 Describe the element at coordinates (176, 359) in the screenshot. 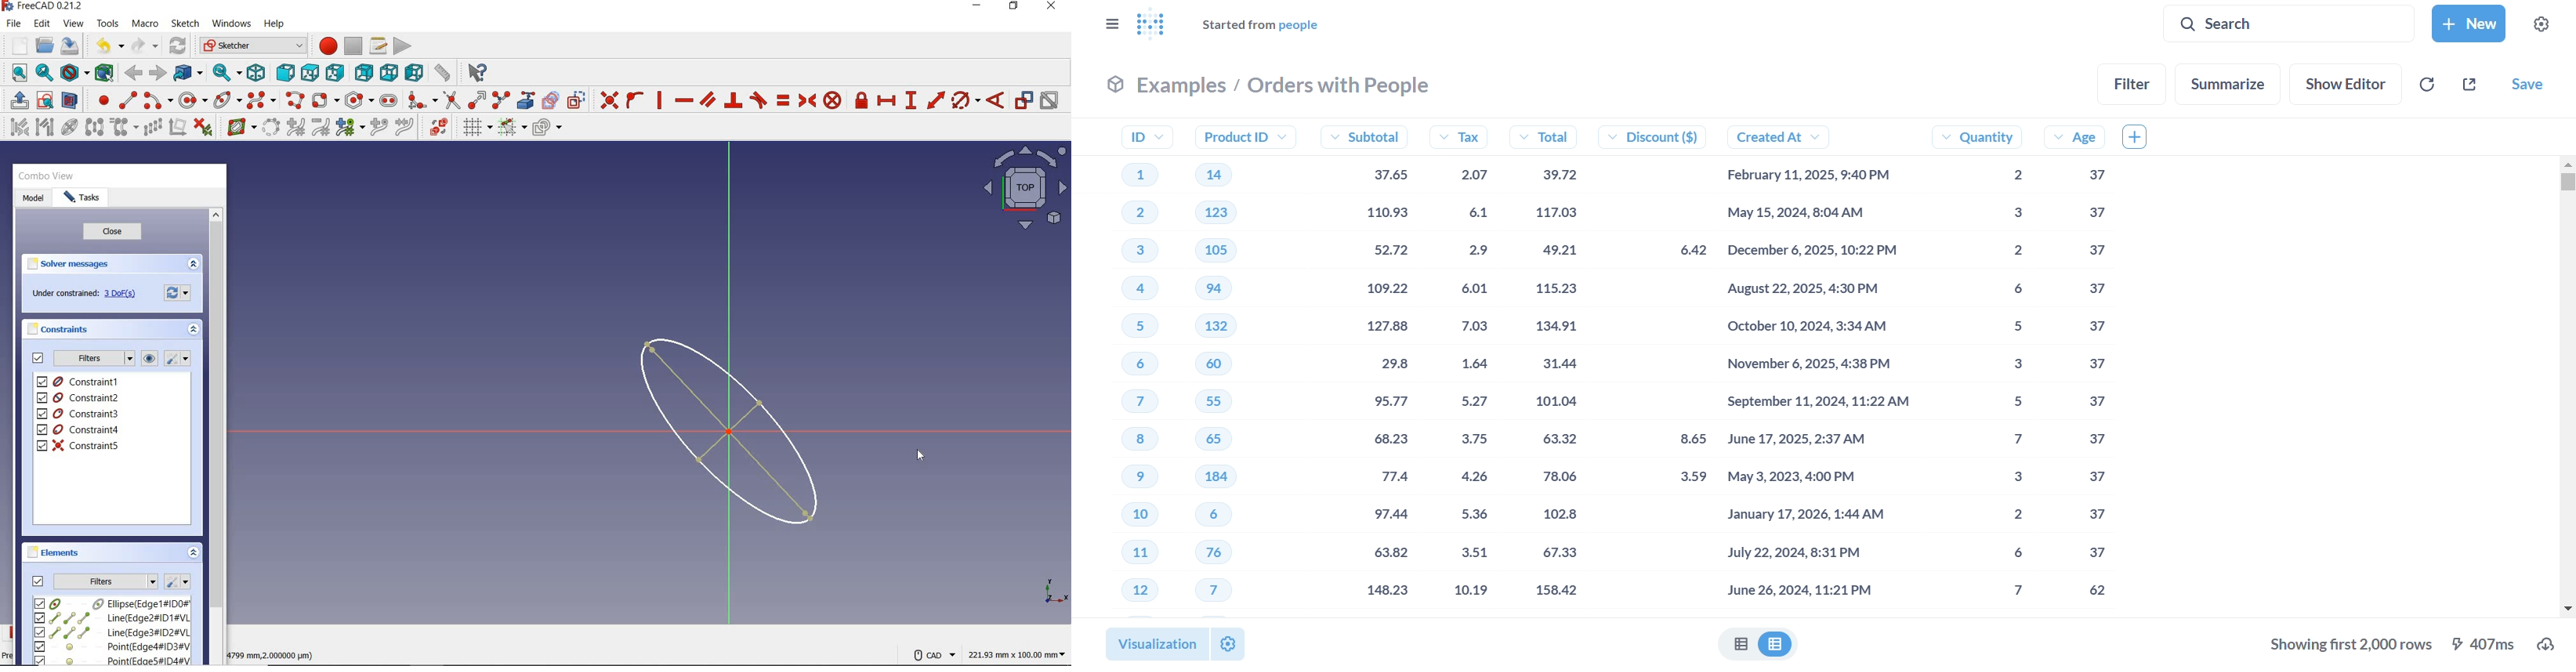

I see `settings` at that location.